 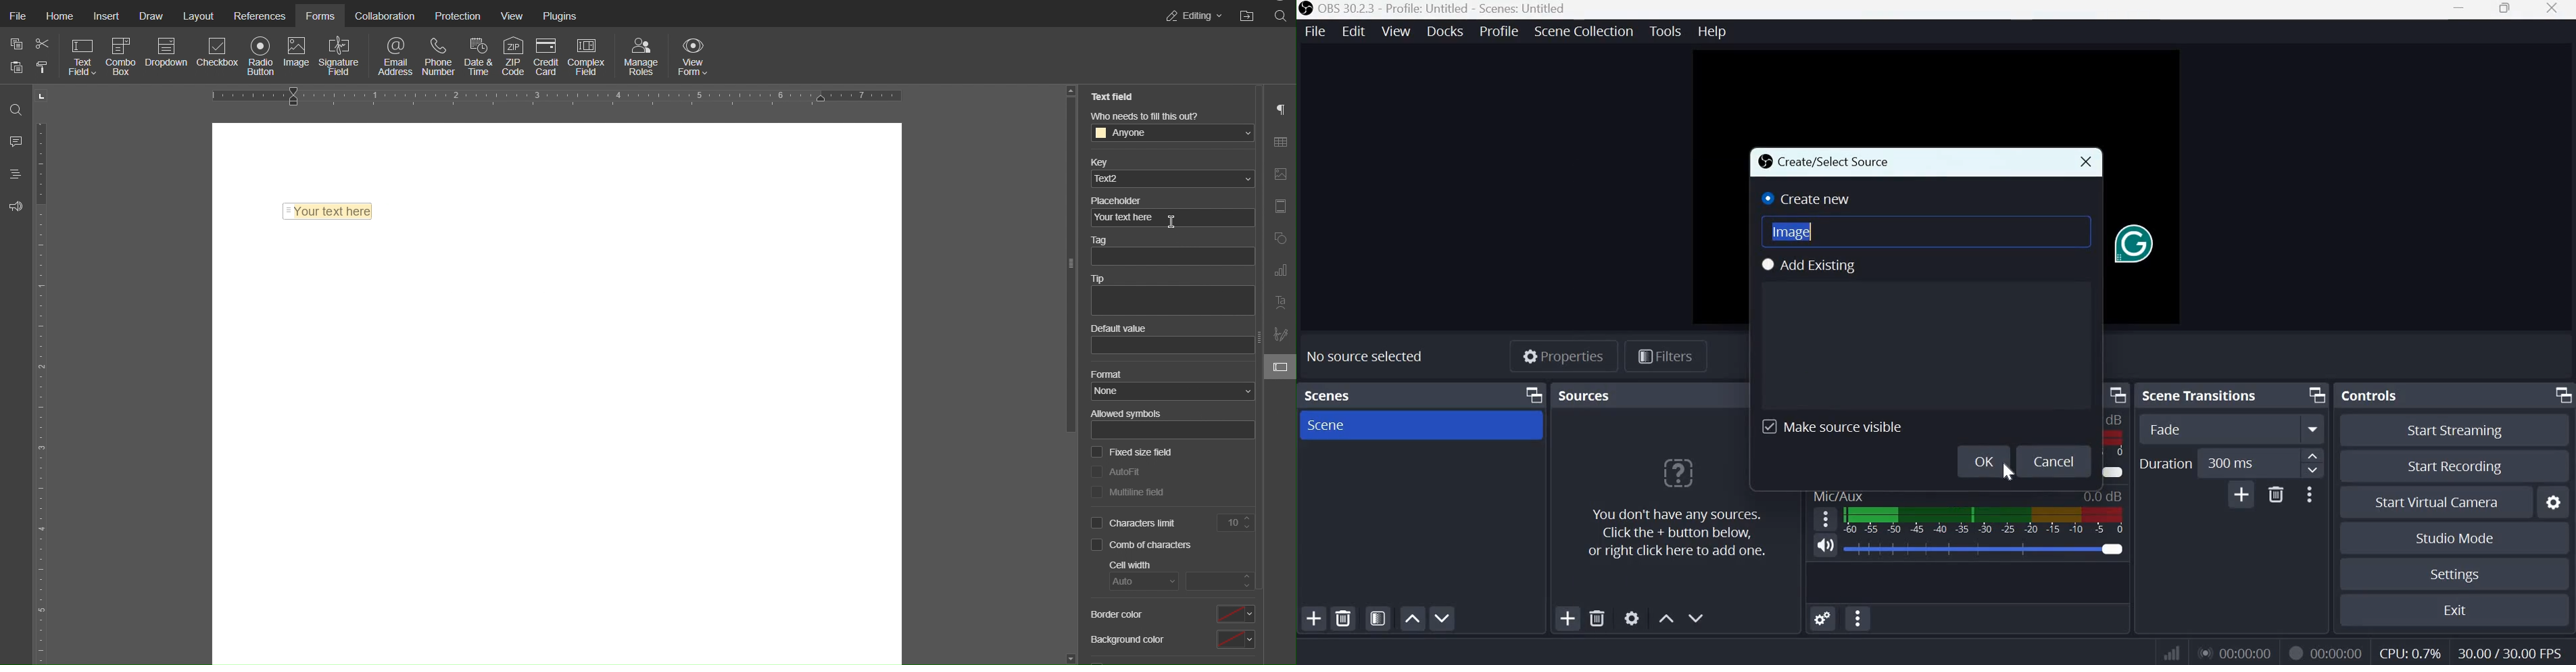 I want to click on Text Art, so click(x=1280, y=303).